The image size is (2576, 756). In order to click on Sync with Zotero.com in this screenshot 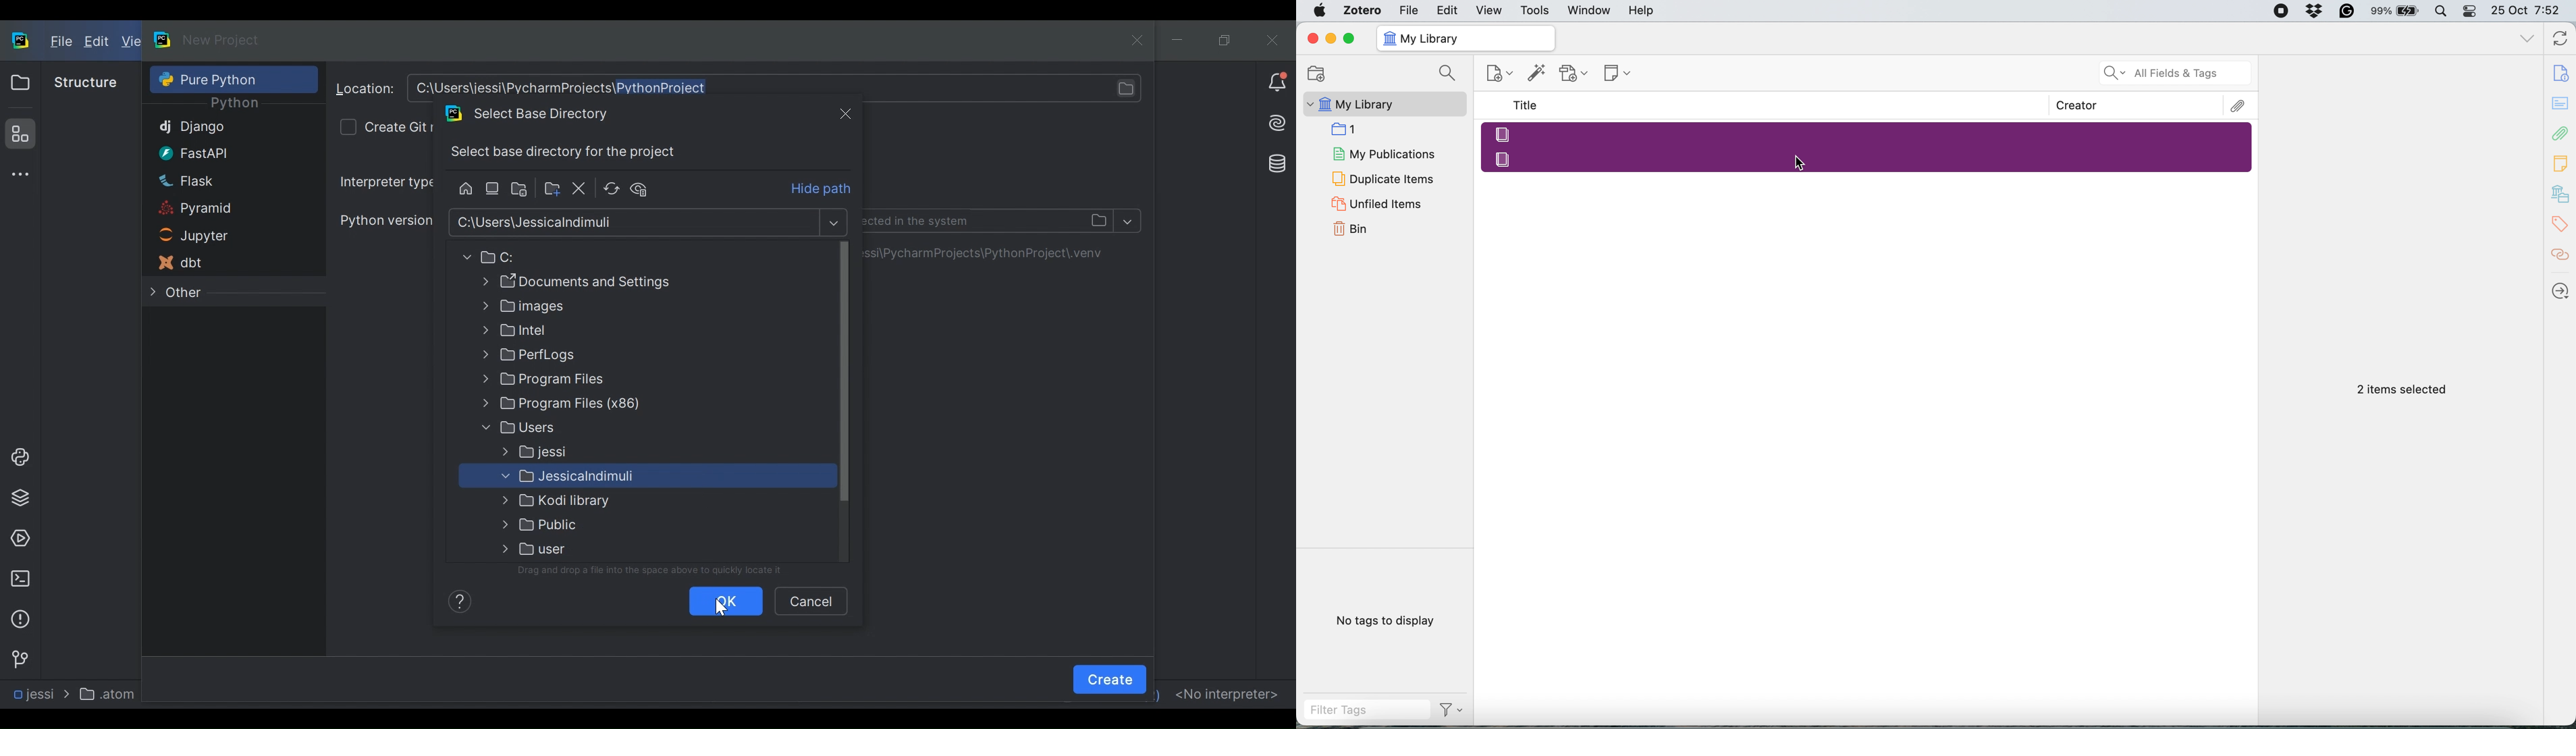, I will do `click(2561, 40)`.